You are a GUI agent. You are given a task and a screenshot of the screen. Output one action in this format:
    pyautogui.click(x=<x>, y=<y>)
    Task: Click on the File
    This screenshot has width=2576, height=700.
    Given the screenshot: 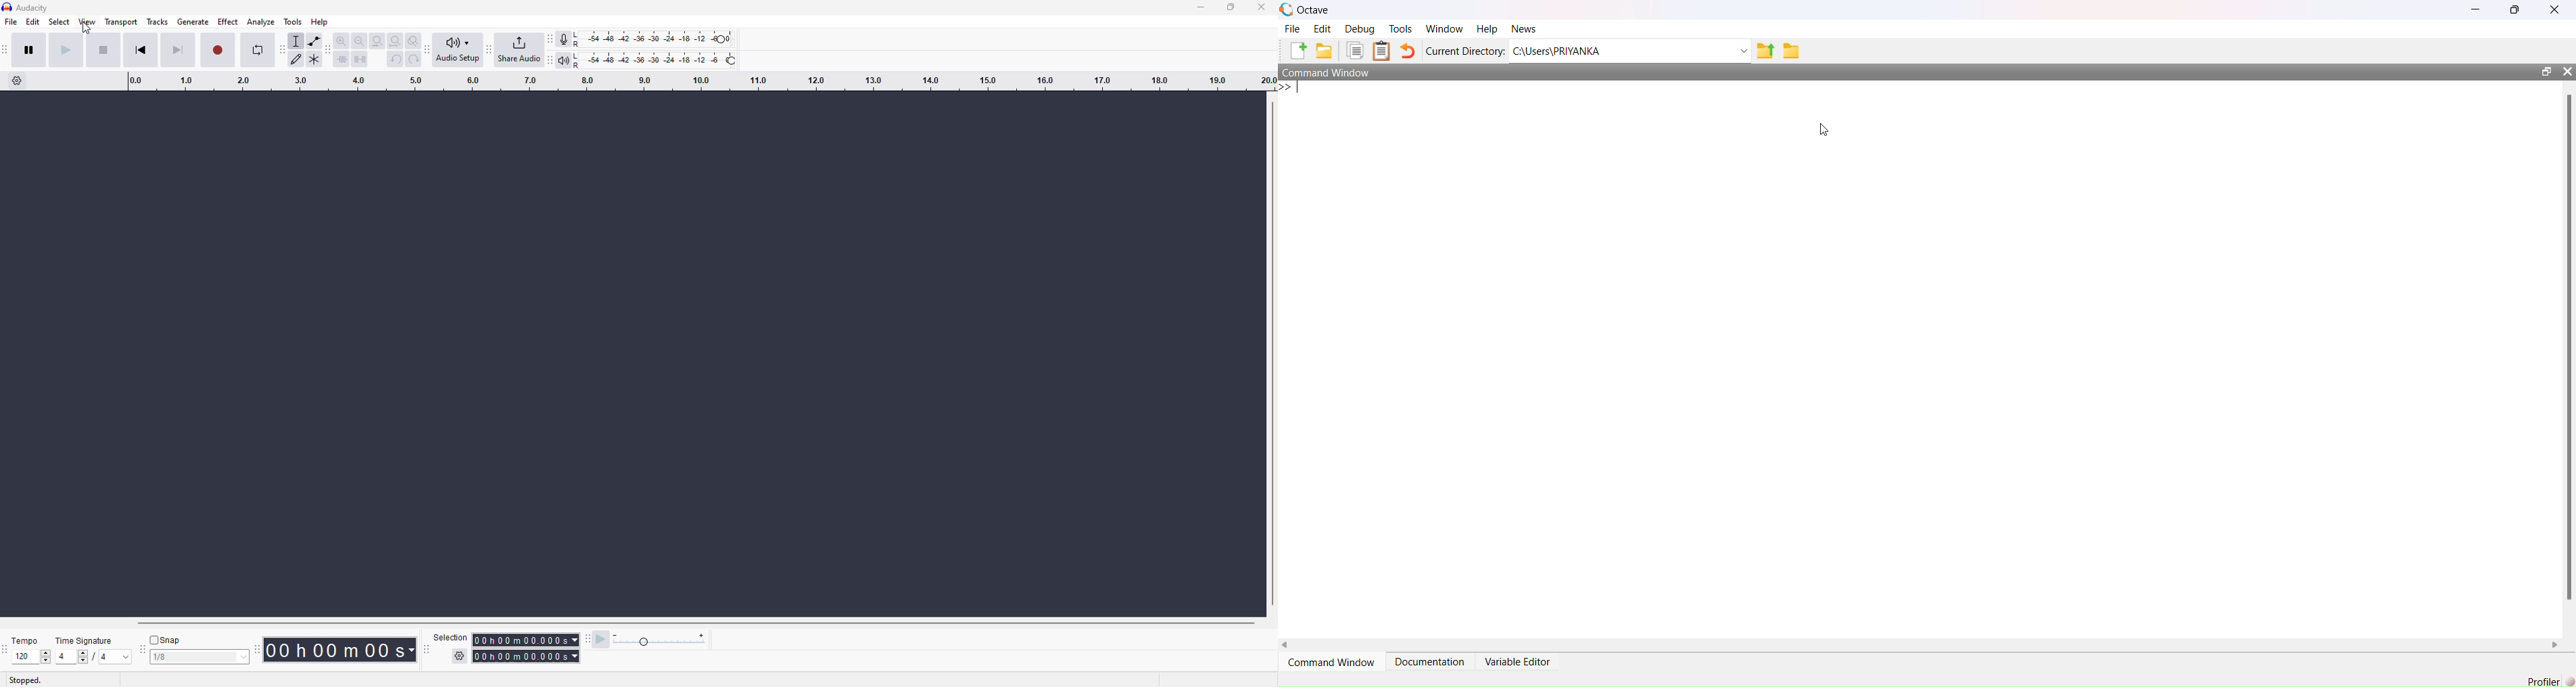 What is the action you would take?
    pyautogui.click(x=1291, y=28)
    